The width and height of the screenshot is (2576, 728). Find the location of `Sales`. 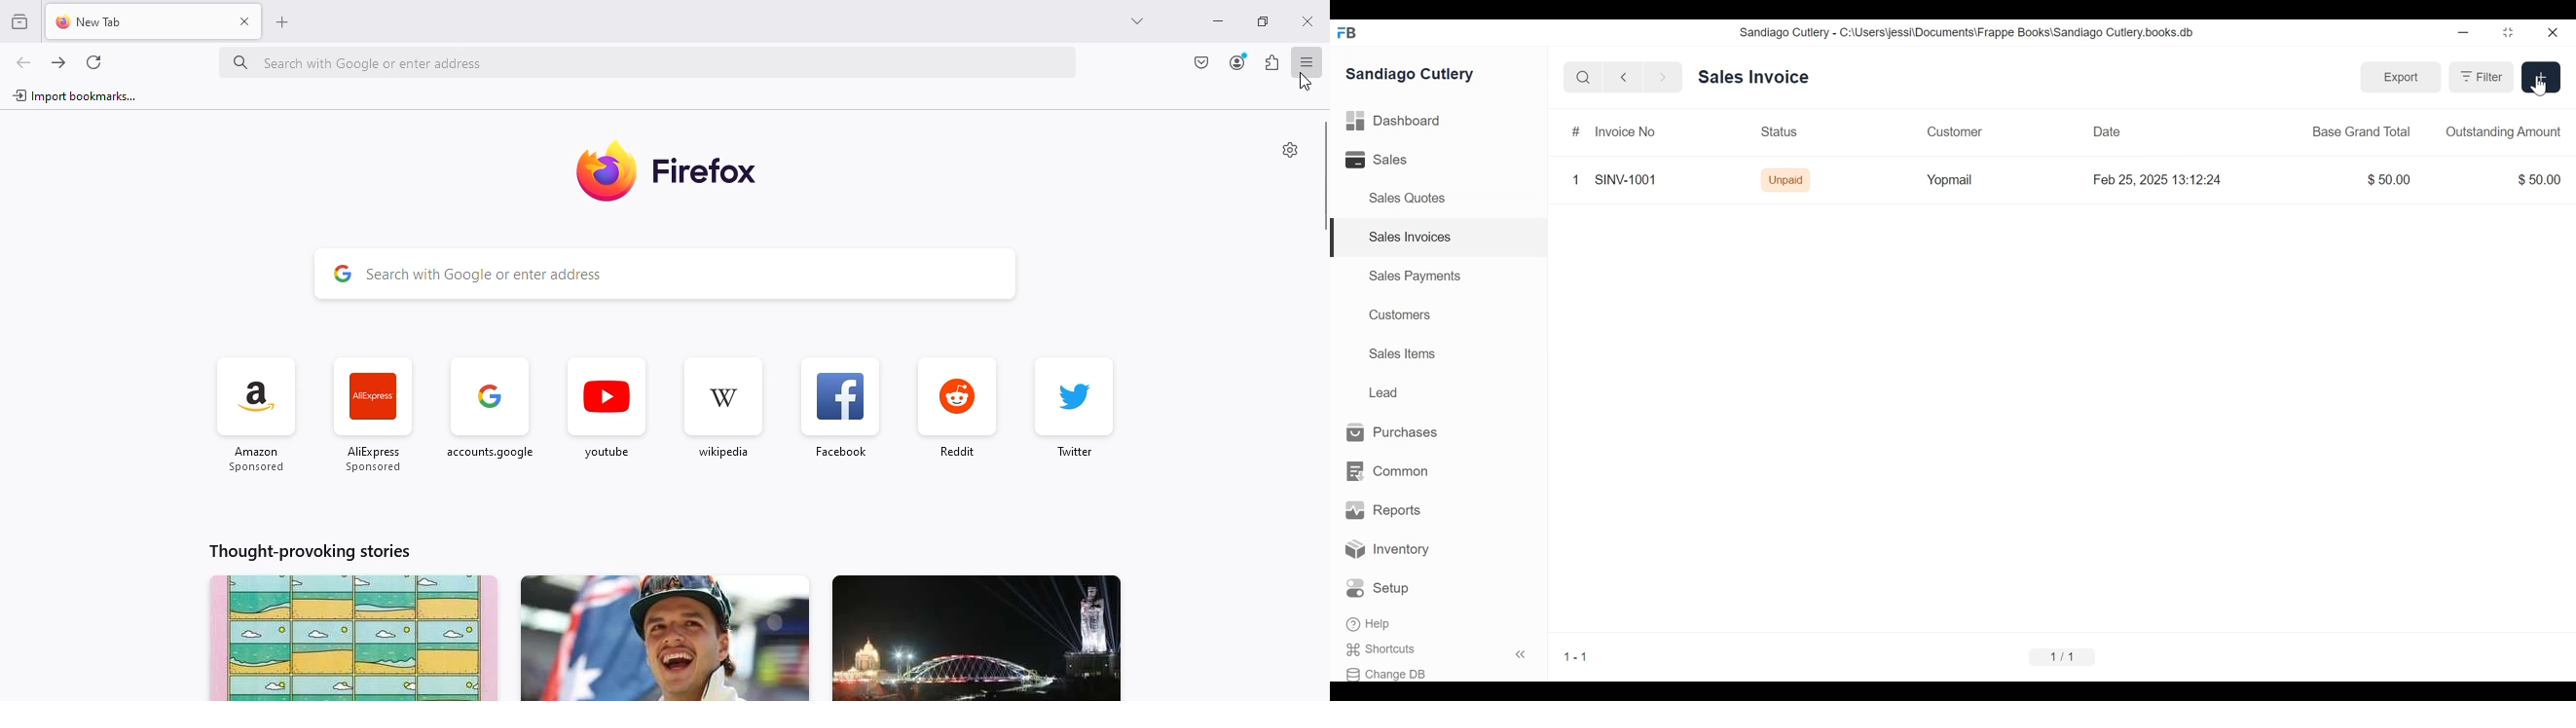

Sales is located at coordinates (1379, 159).